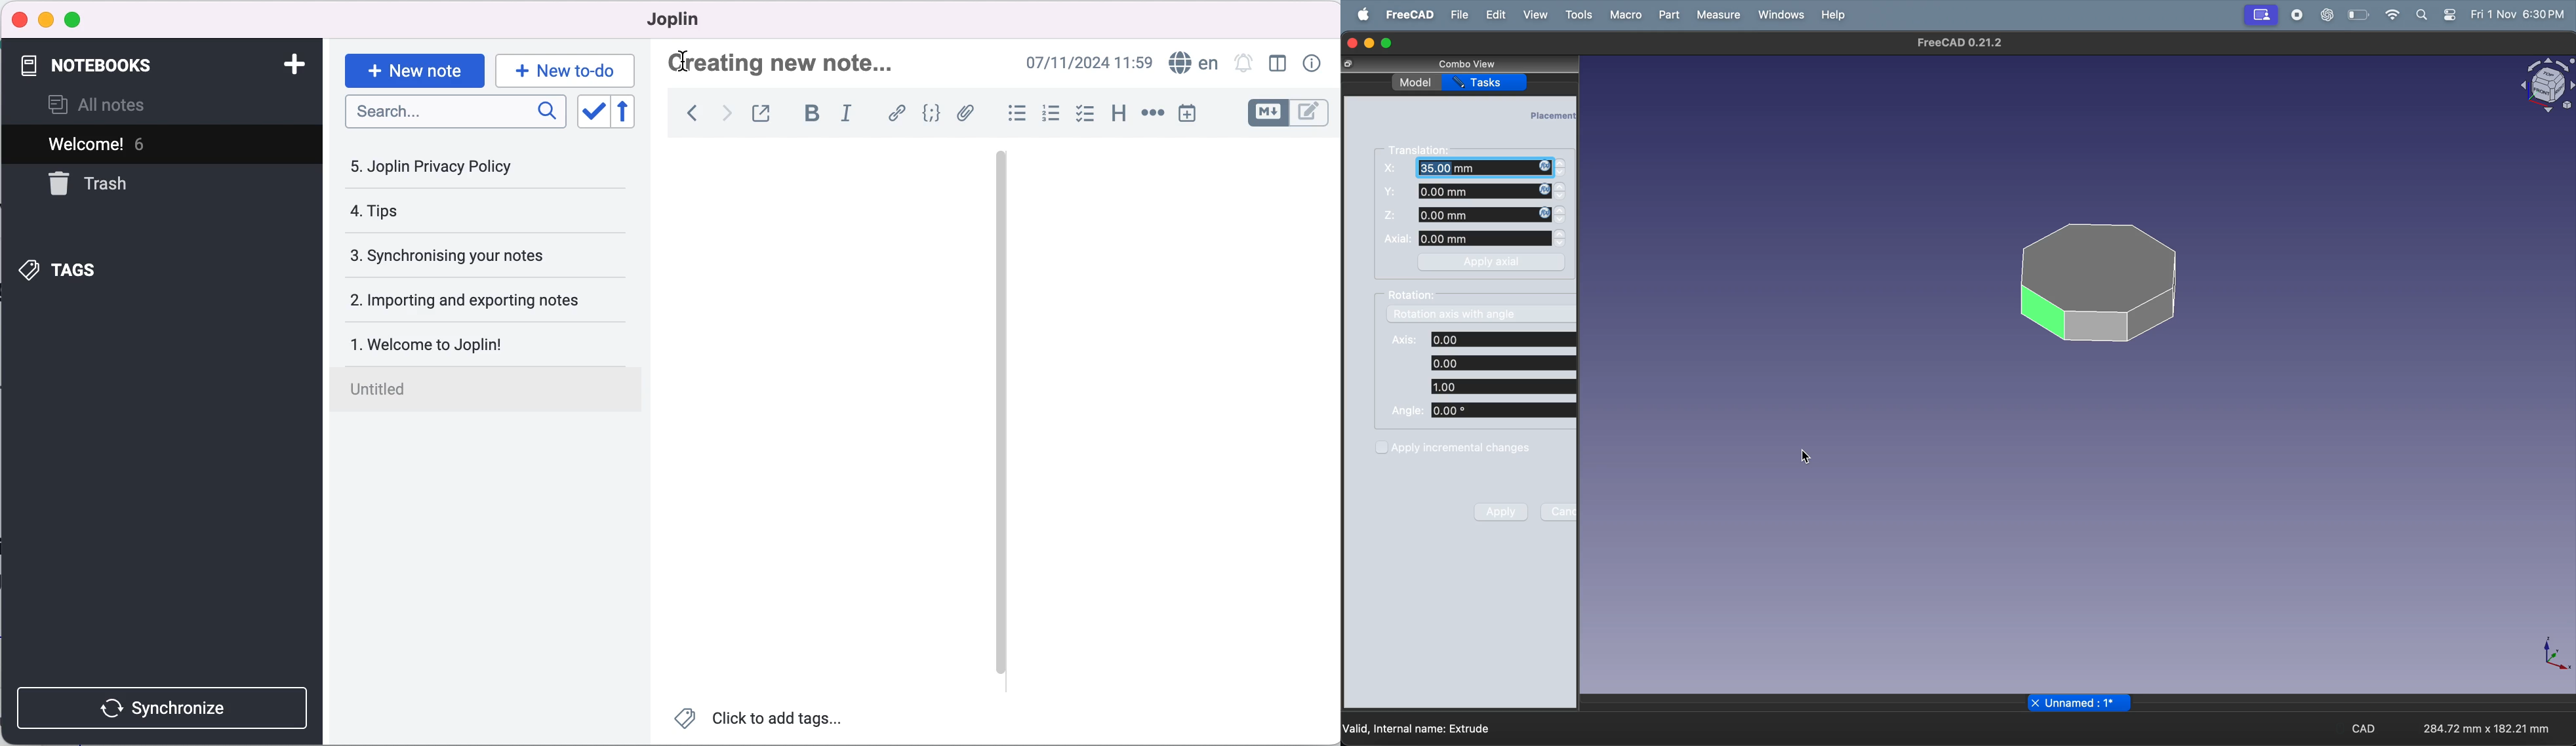 The image size is (2576, 756). I want to click on placement, so click(1552, 115).